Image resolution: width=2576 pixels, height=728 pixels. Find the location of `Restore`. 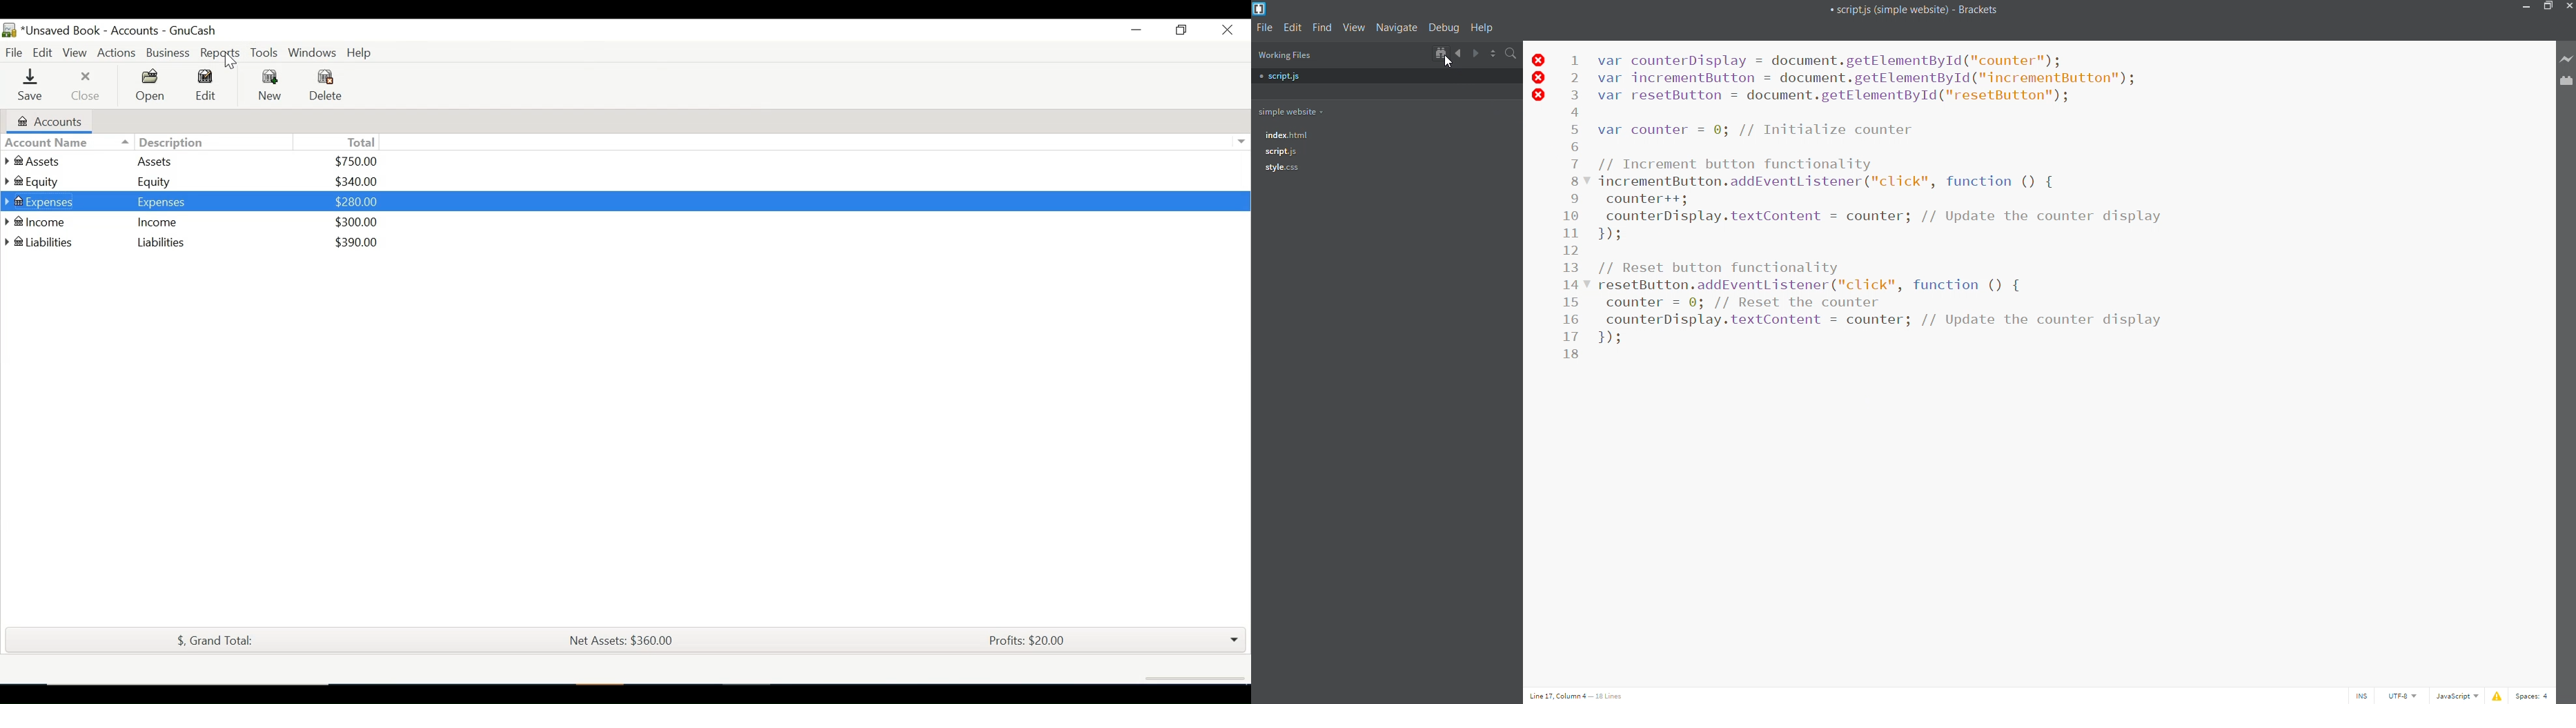

Restore is located at coordinates (1179, 31).